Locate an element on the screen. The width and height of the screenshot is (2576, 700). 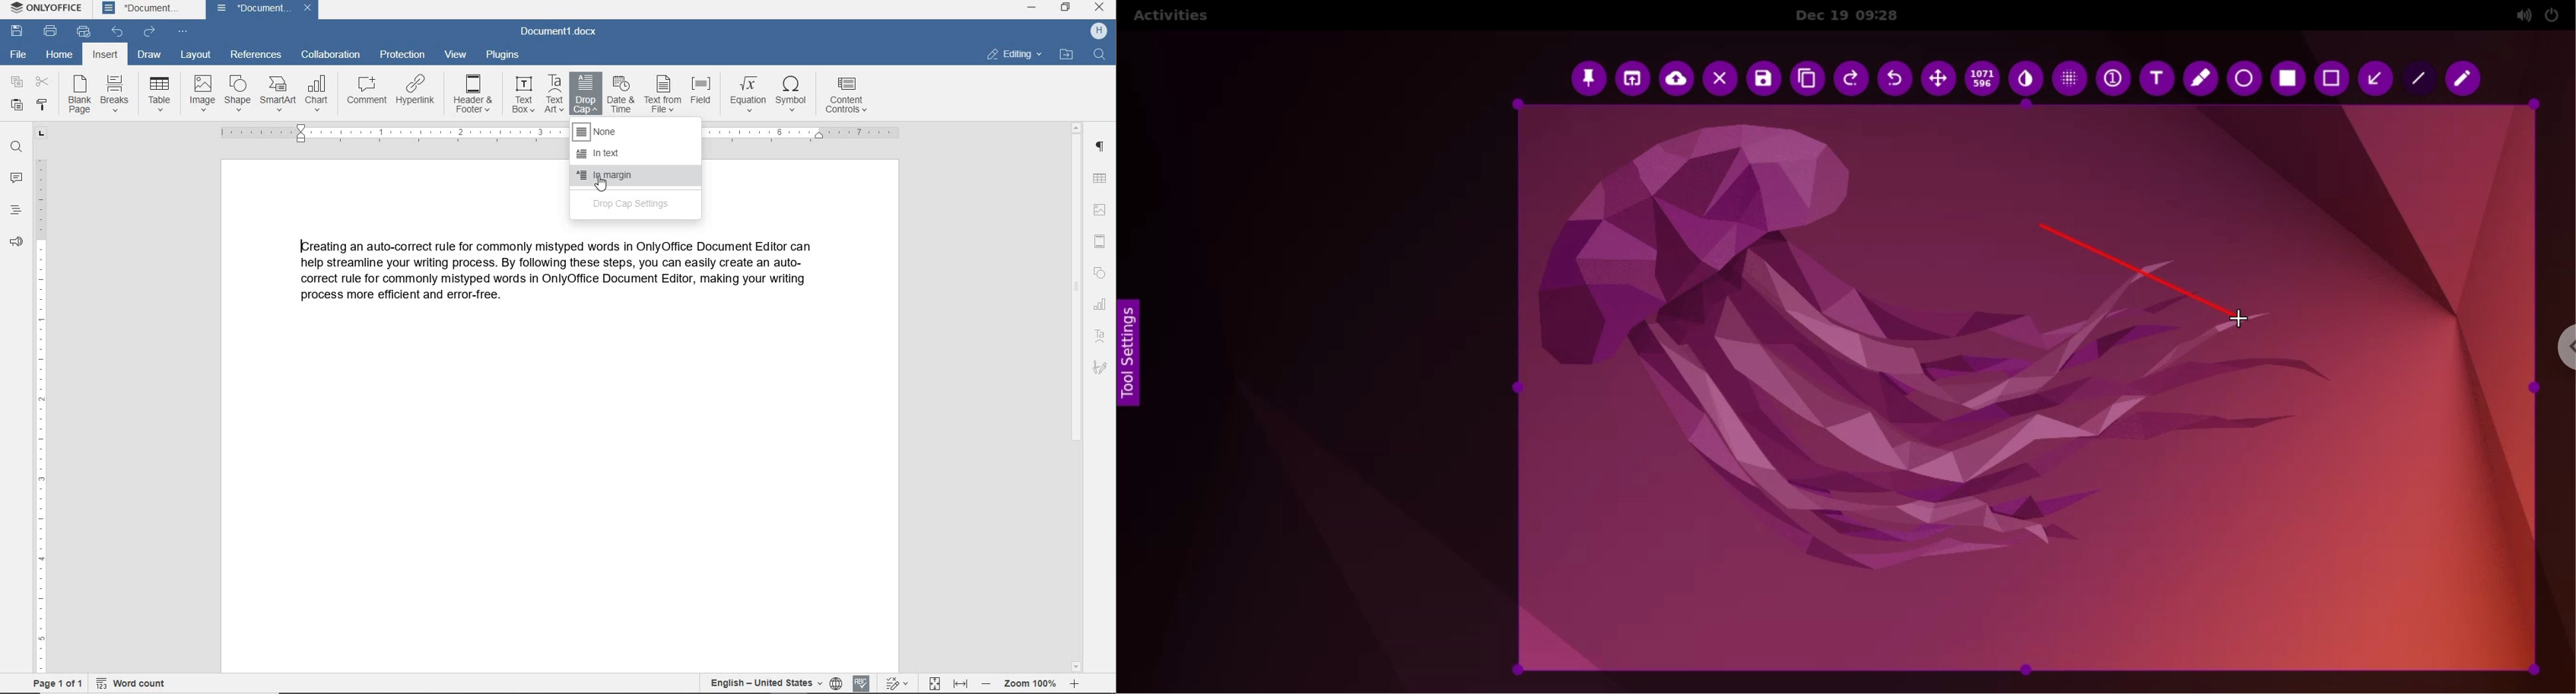
cut is located at coordinates (41, 83).